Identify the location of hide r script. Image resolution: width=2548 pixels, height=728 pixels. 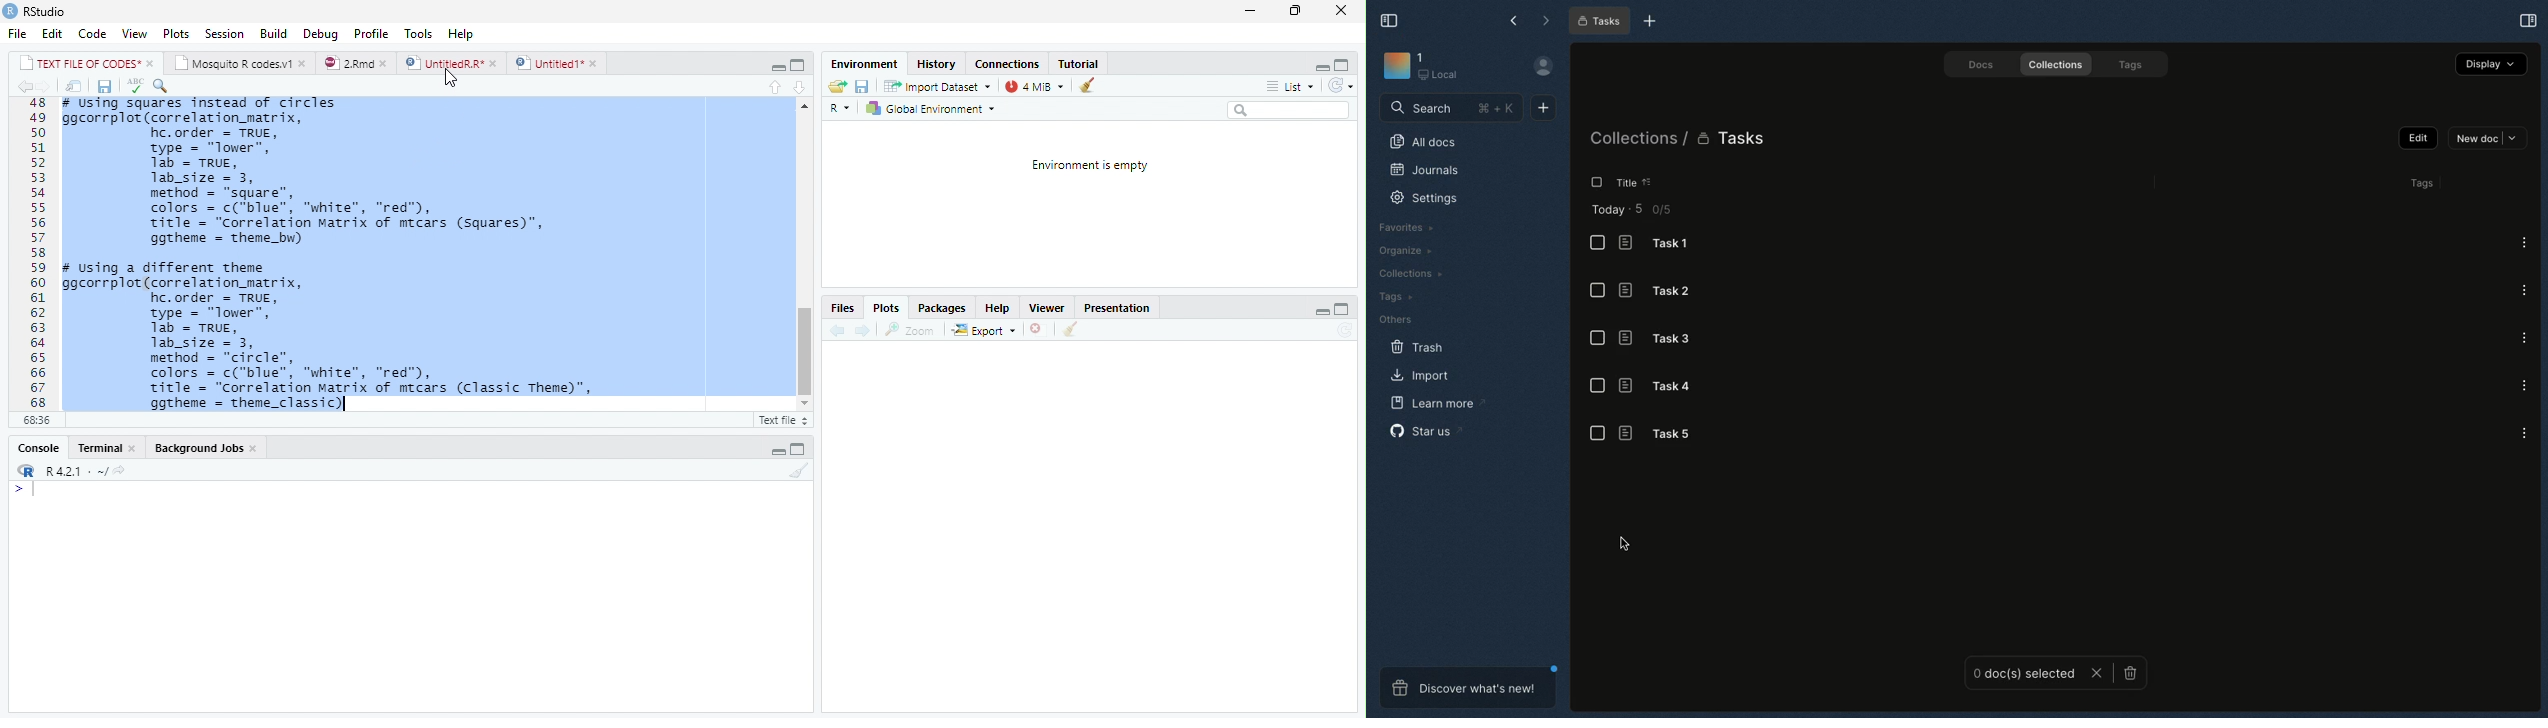
(775, 67).